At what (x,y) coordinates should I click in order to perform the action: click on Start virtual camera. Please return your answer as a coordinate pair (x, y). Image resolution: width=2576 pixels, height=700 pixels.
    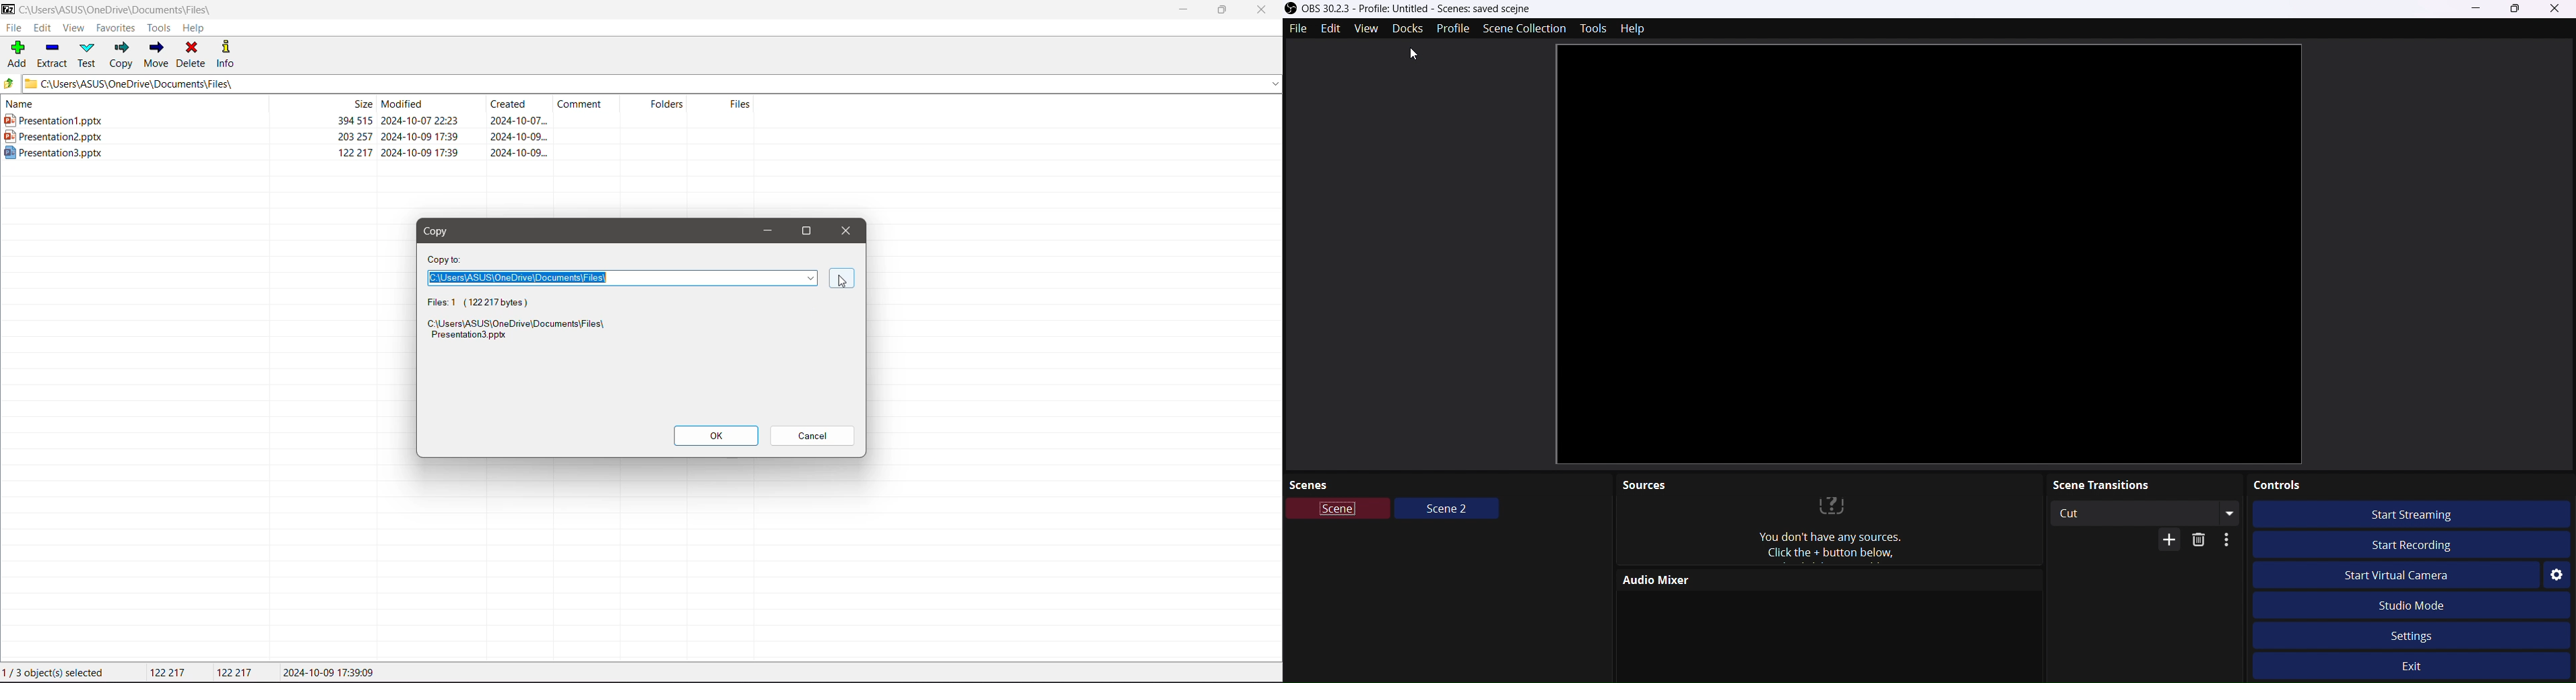
    Looking at the image, I should click on (2408, 576).